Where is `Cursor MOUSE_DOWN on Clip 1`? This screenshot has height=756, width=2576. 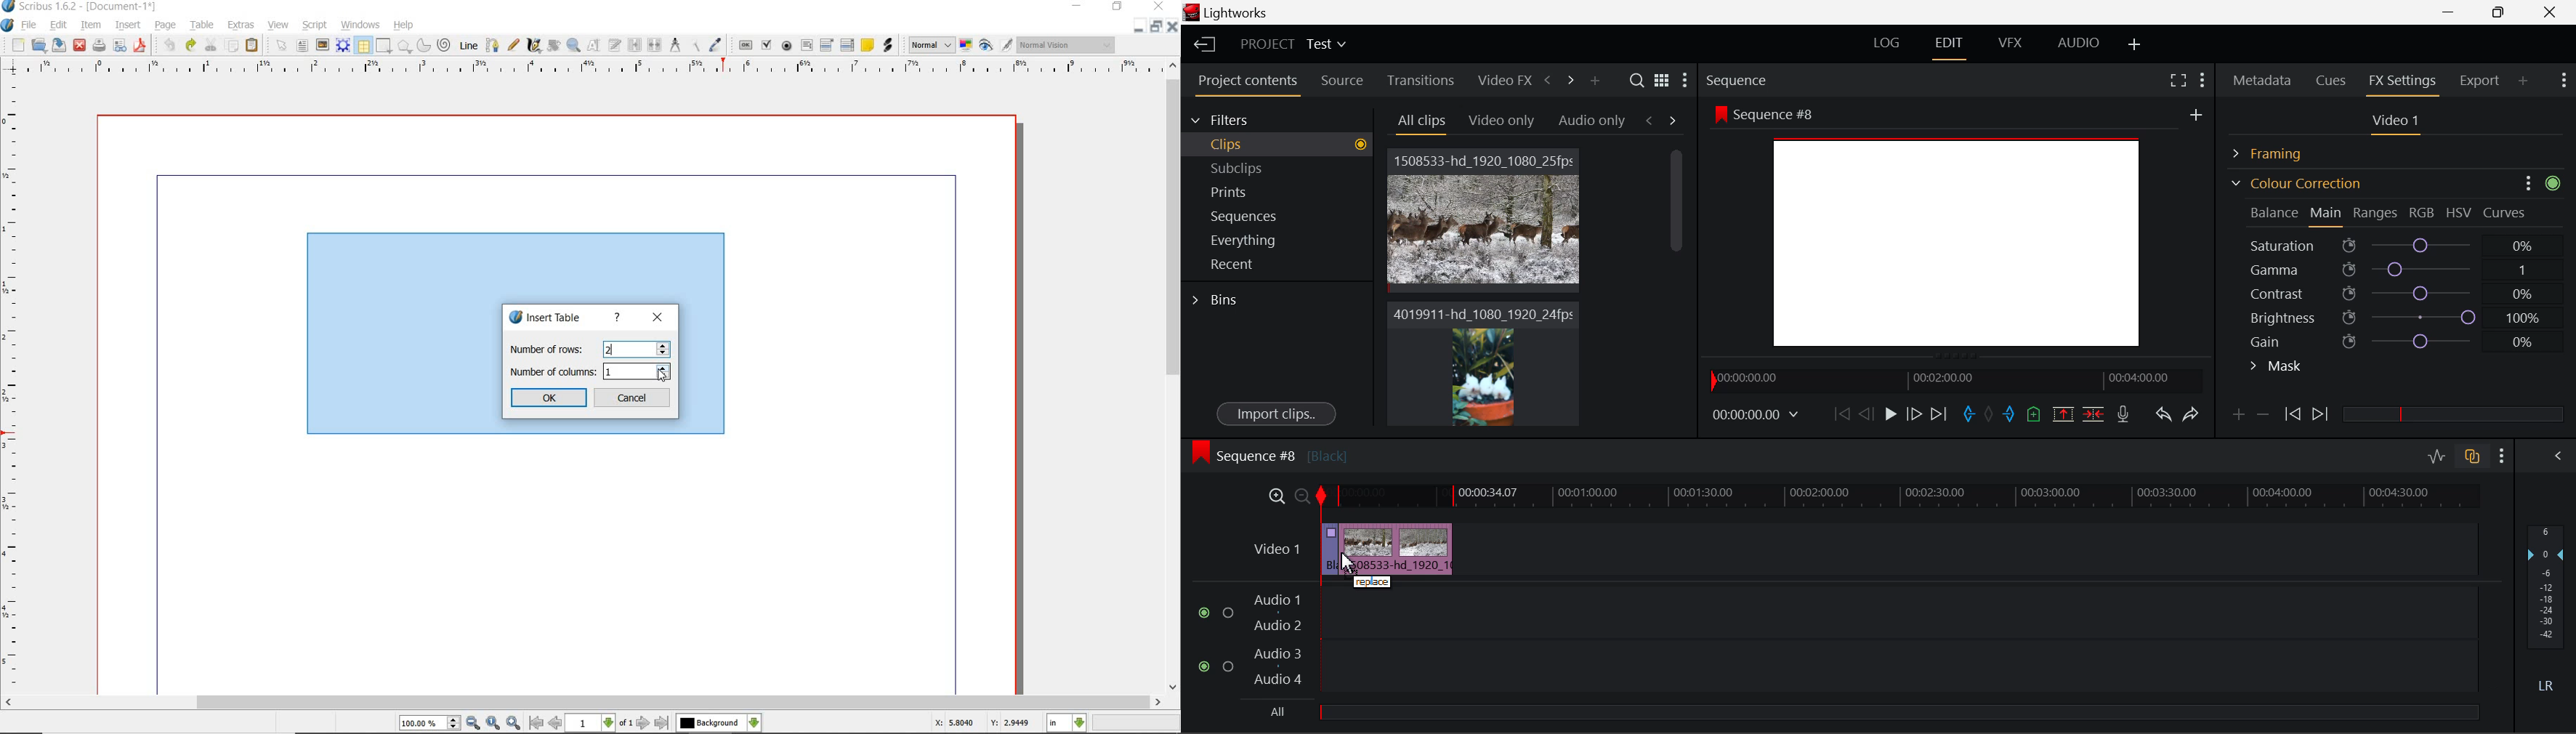 Cursor MOUSE_DOWN on Clip 1 is located at coordinates (1485, 235).